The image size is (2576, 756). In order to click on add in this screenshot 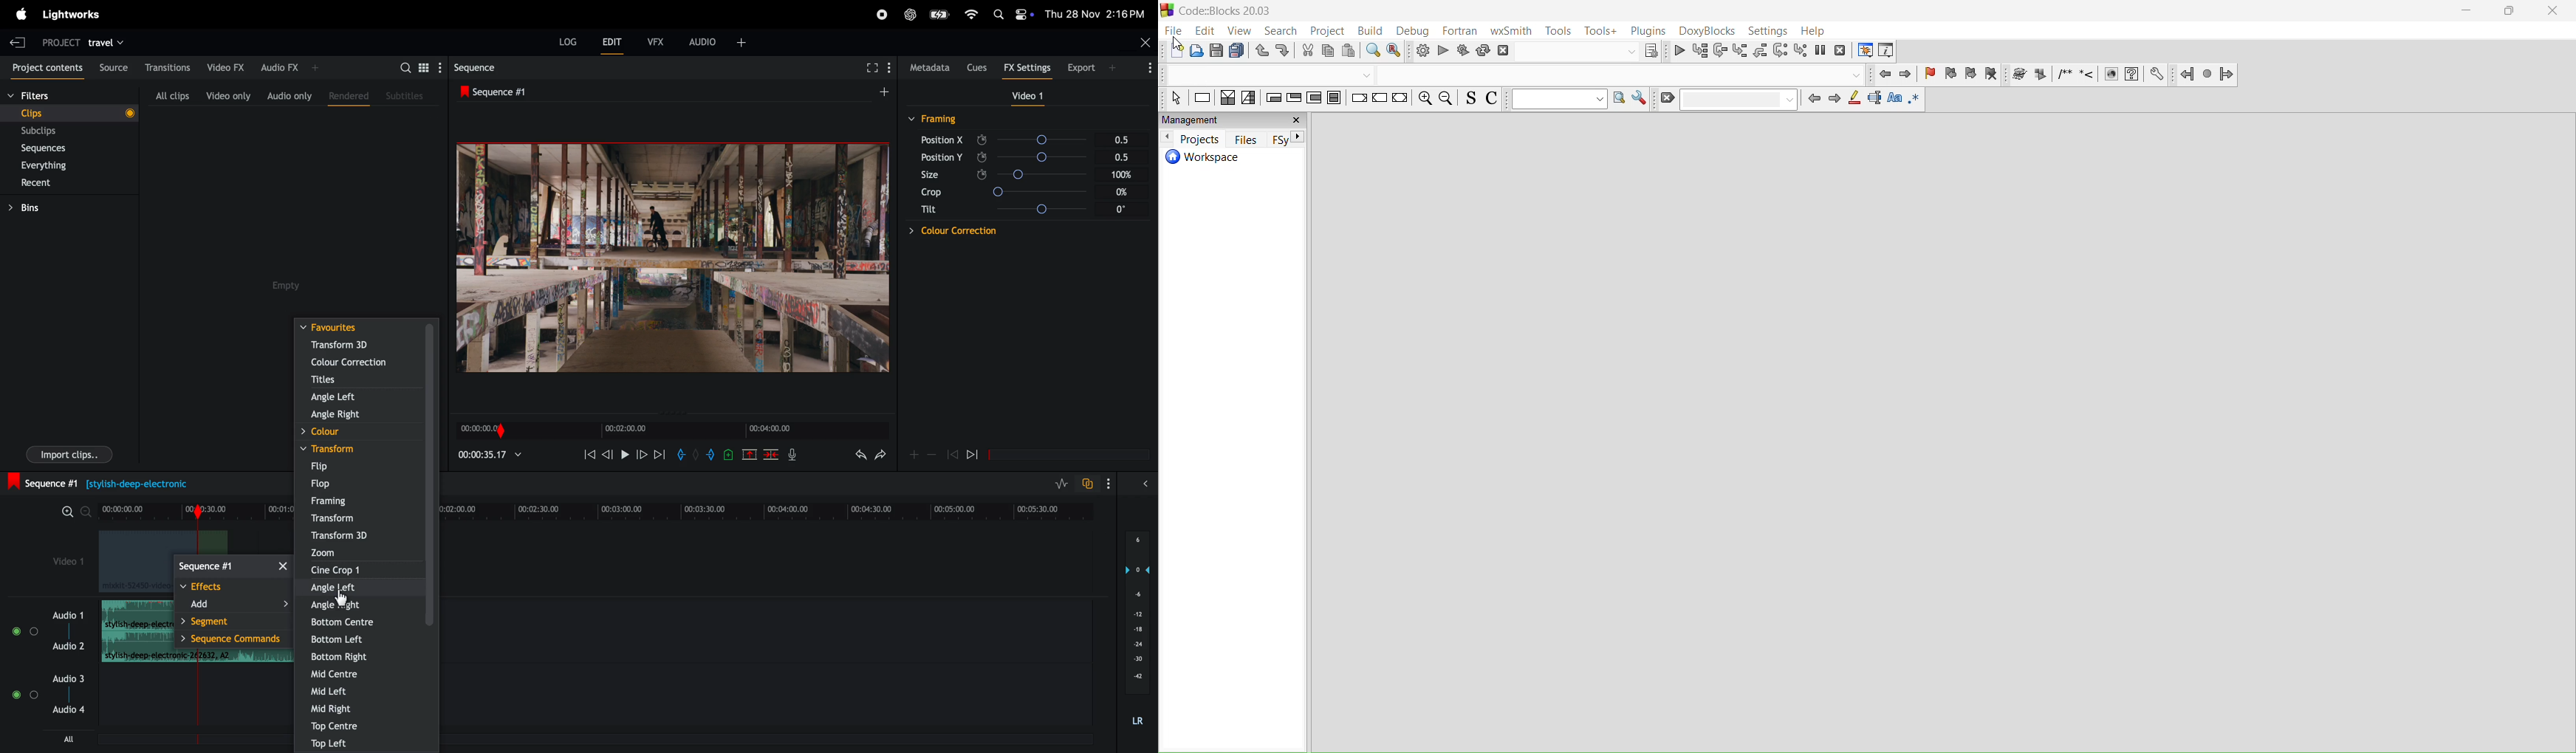, I will do `click(233, 605)`.